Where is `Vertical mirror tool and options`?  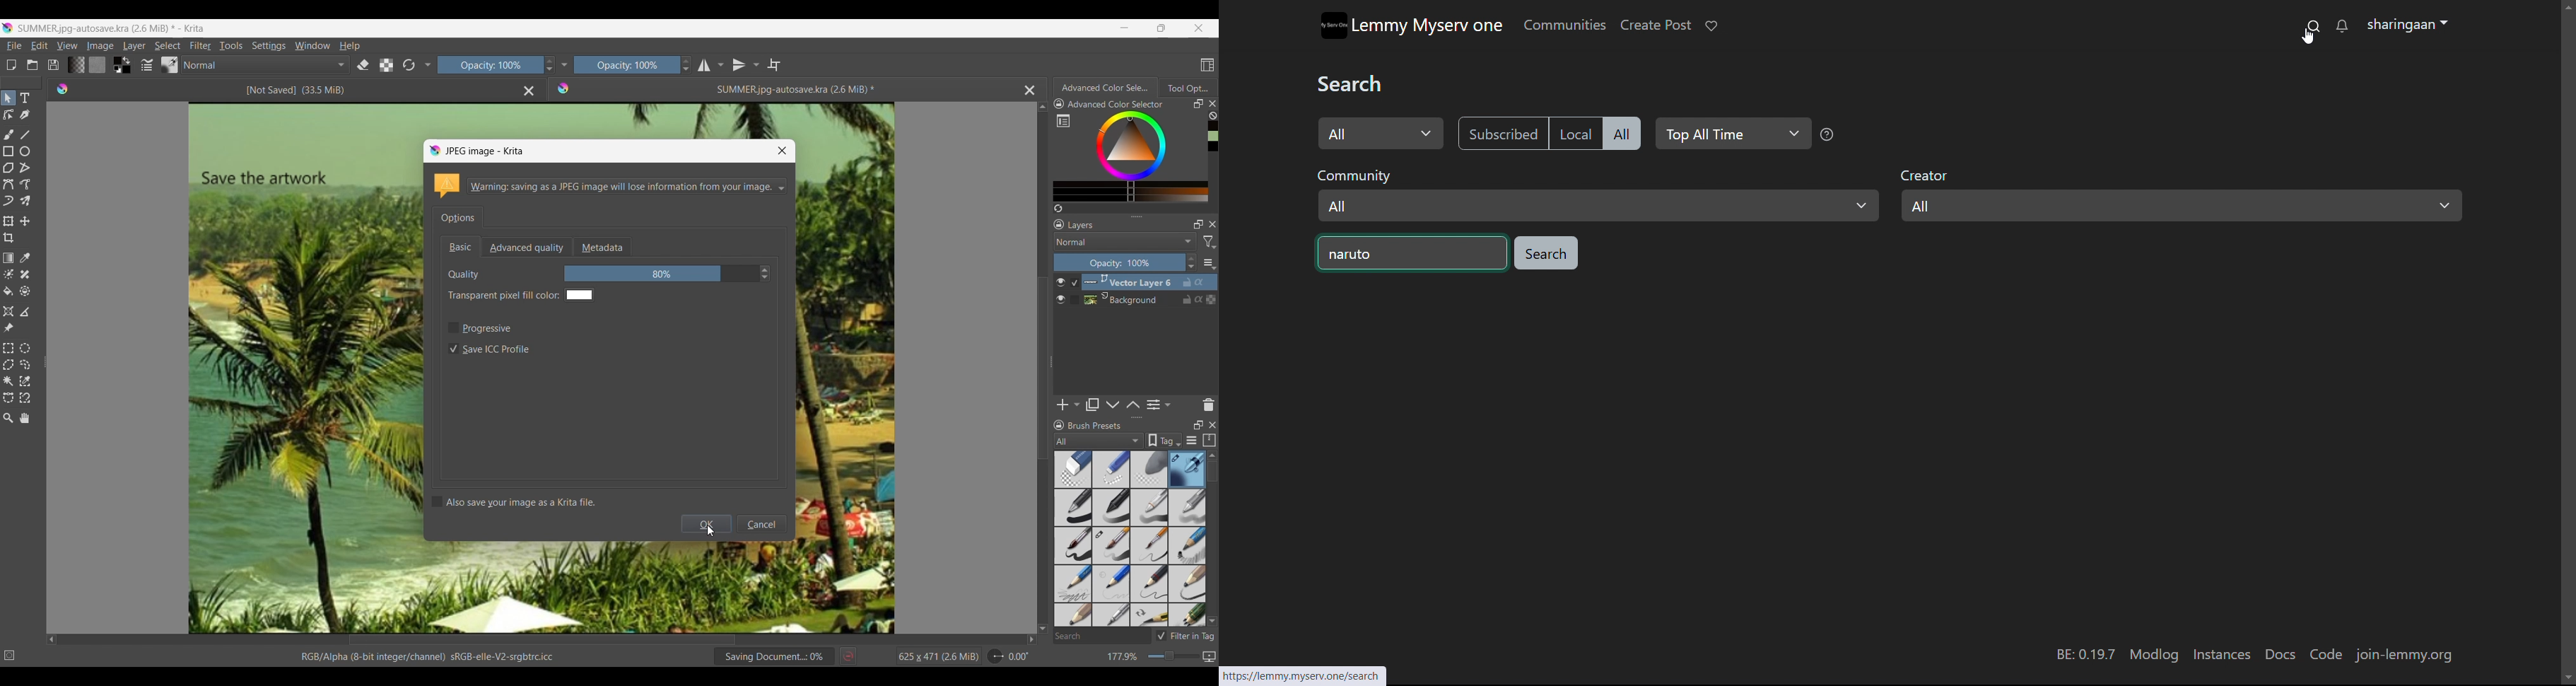 Vertical mirror tool and options is located at coordinates (746, 64).